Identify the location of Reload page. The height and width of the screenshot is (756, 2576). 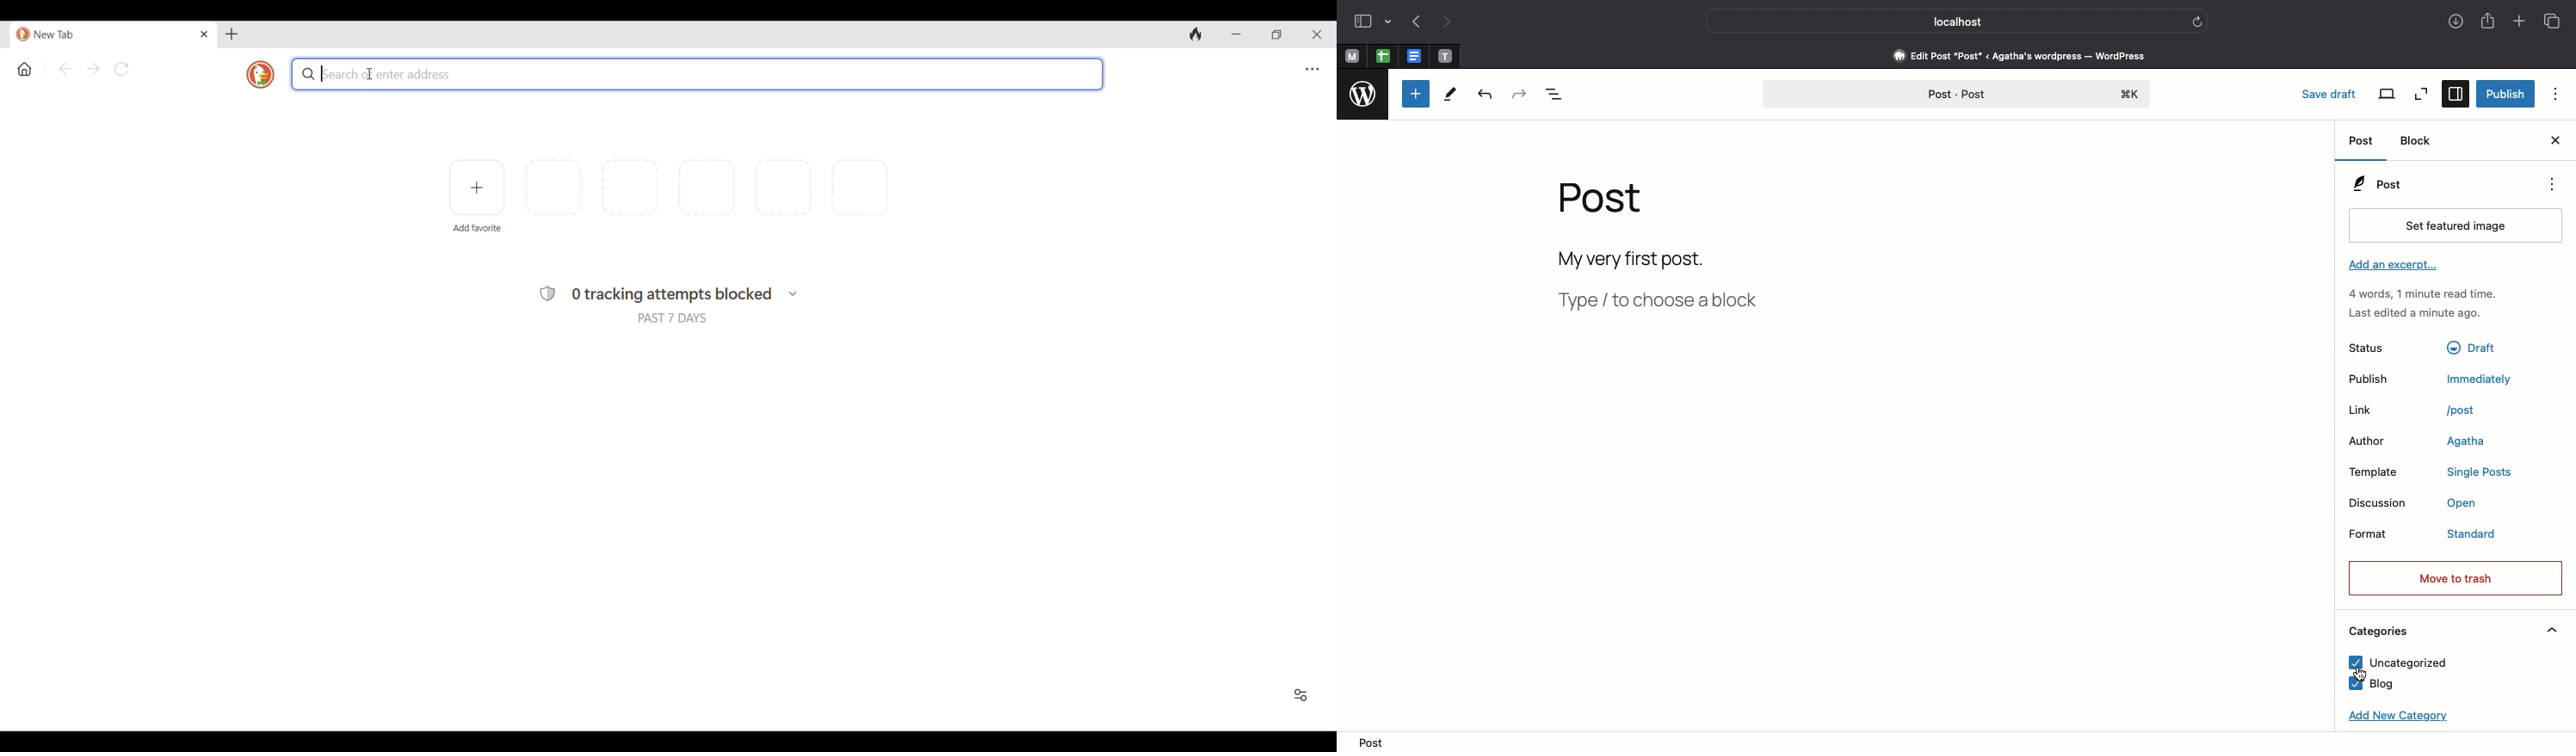
(121, 69).